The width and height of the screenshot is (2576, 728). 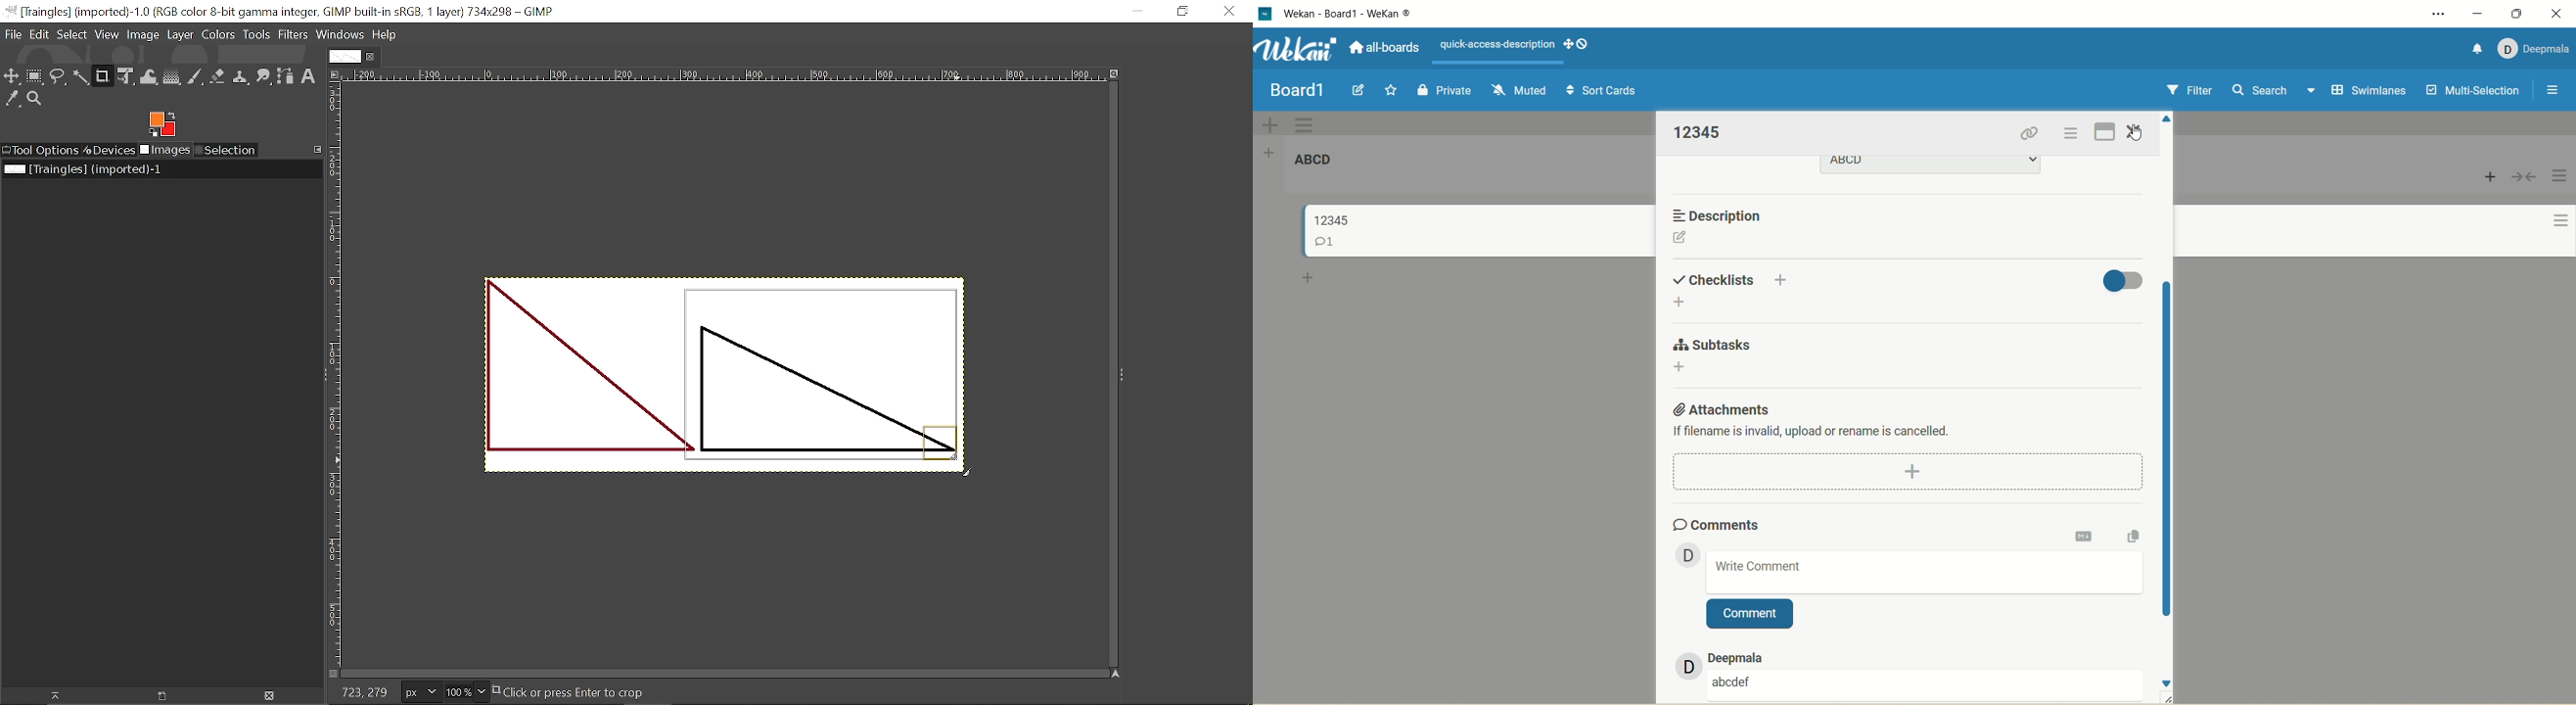 What do you see at coordinates (1746, 655) in the screenshot?
I see `name` at bounding box center [1746, 655].